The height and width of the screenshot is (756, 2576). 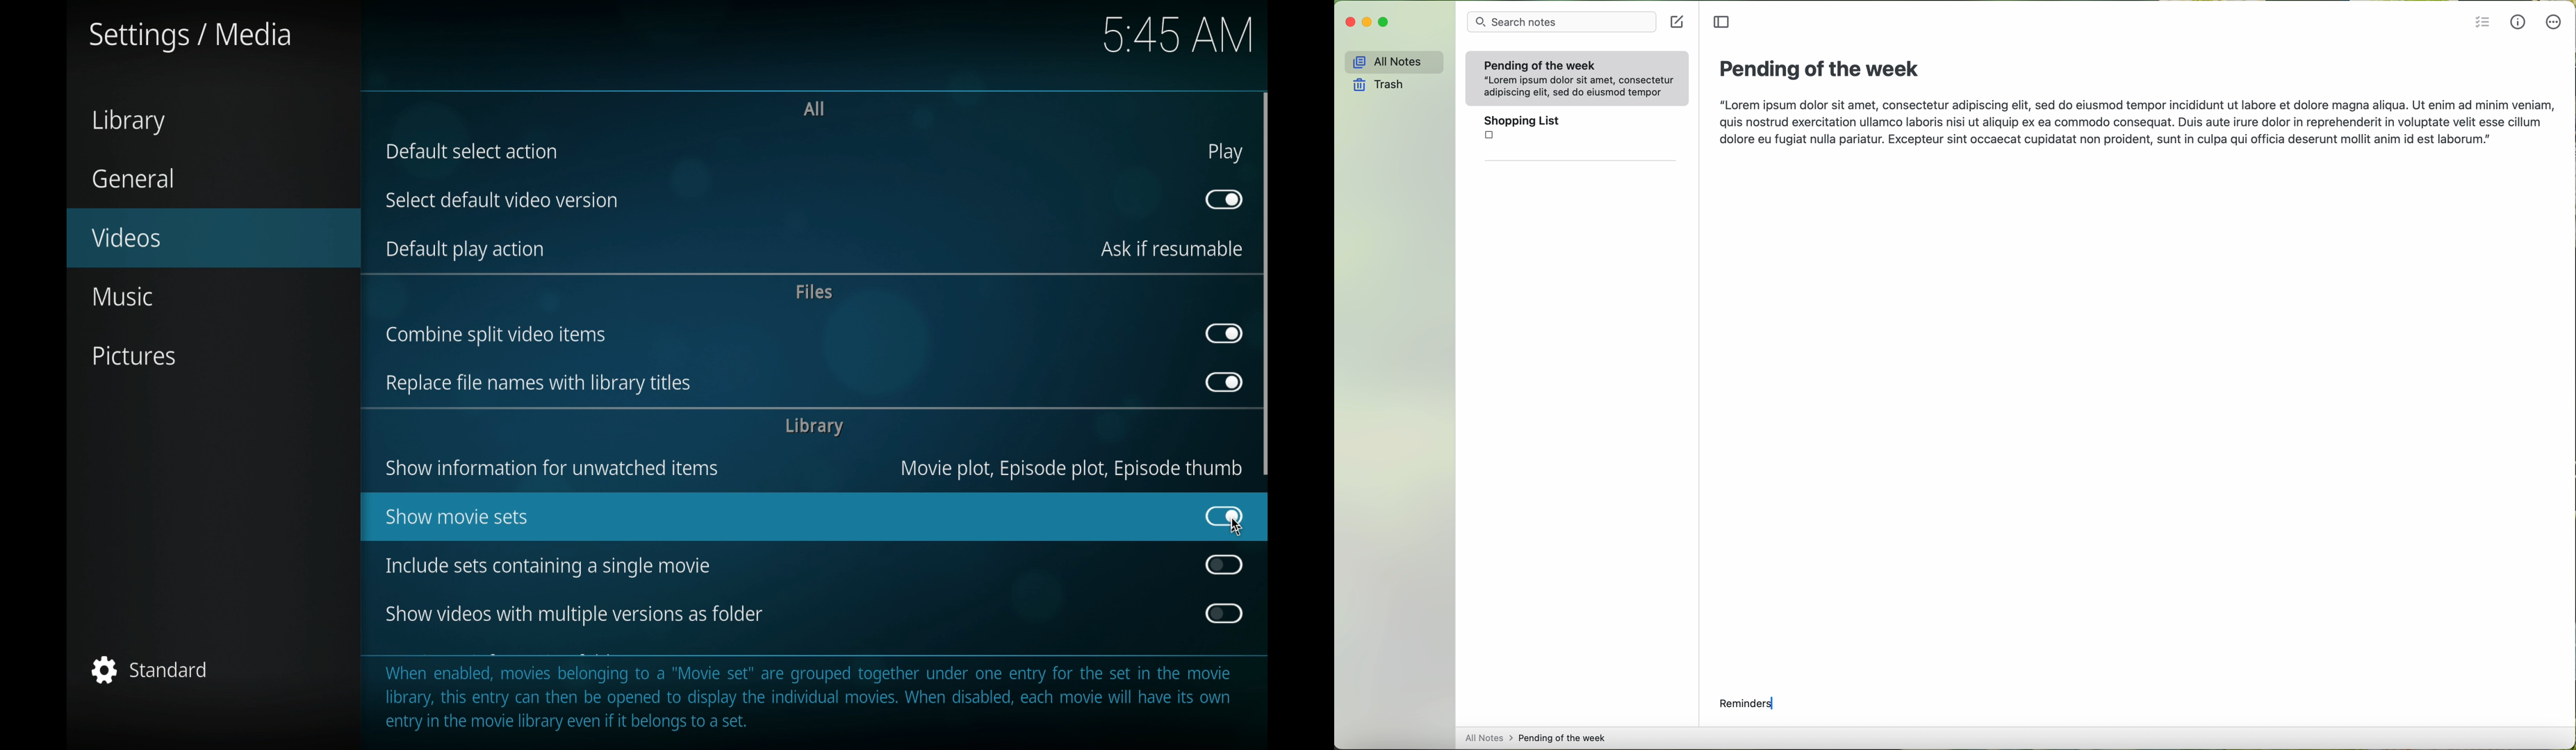 I want to click on toggle button, so click(x=1224, y=565).